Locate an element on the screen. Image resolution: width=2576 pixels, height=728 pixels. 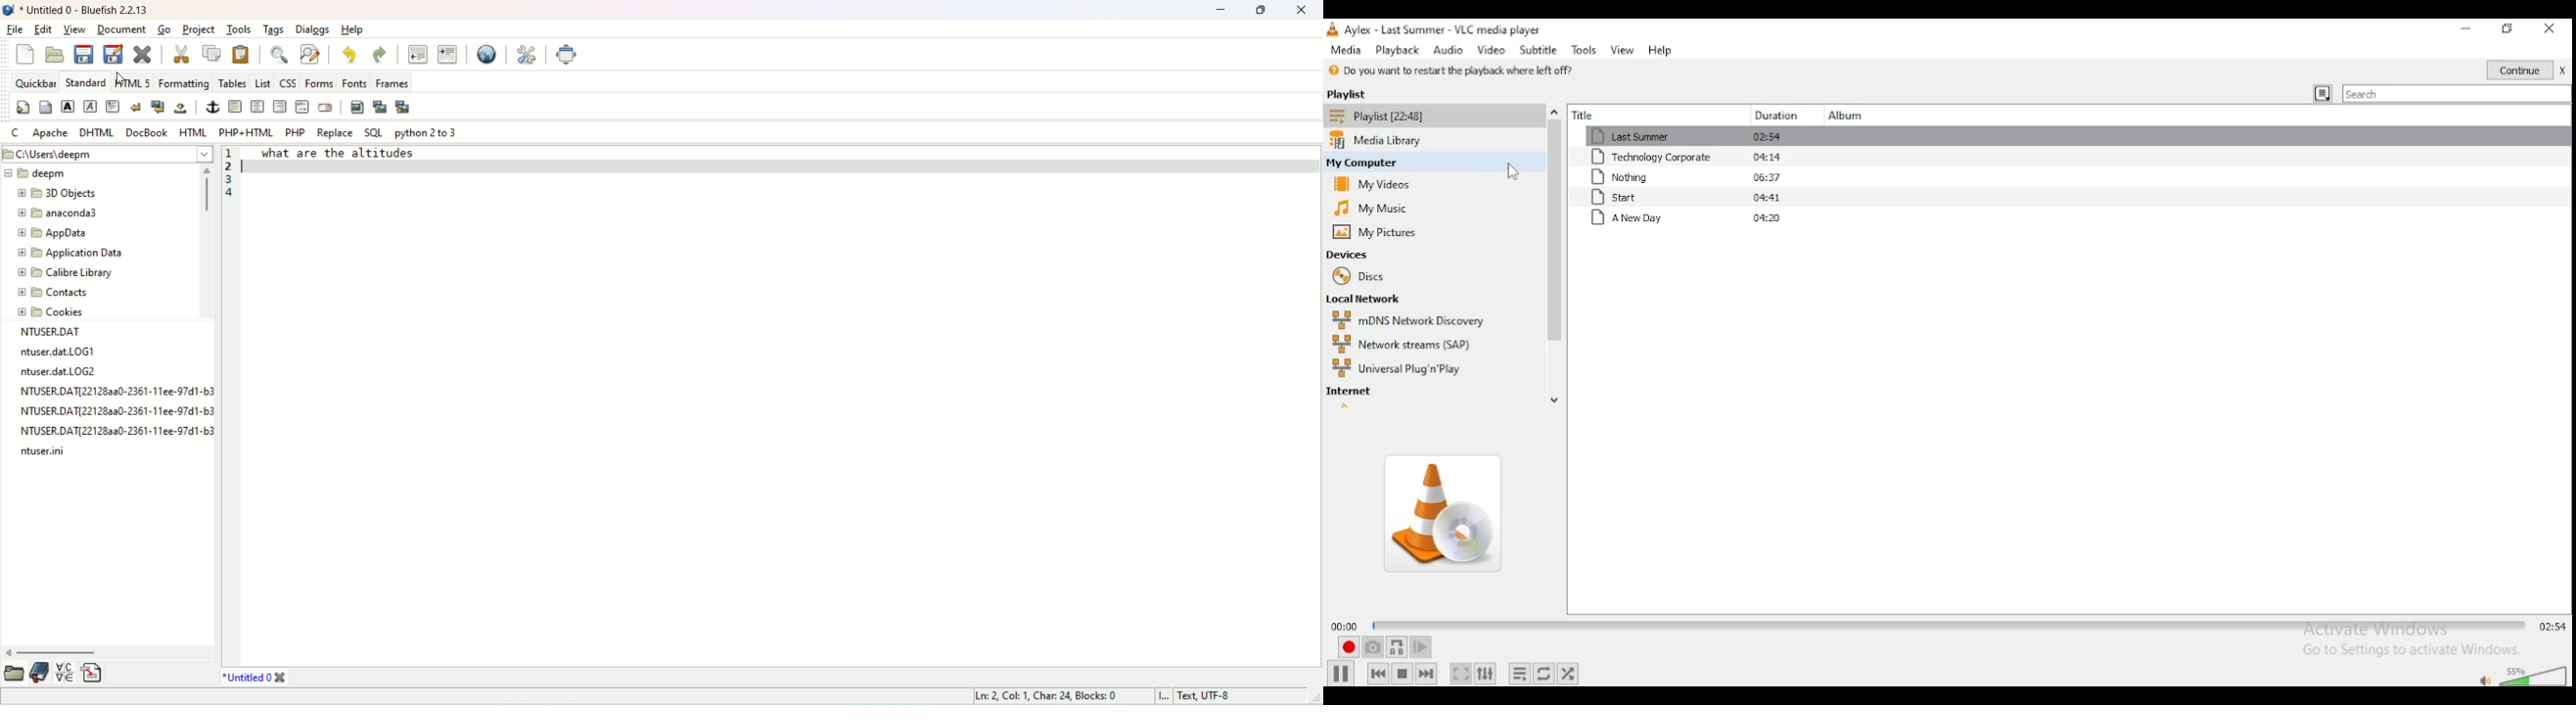
toggle video in fullscreen is located at coordinates (1460, 675).